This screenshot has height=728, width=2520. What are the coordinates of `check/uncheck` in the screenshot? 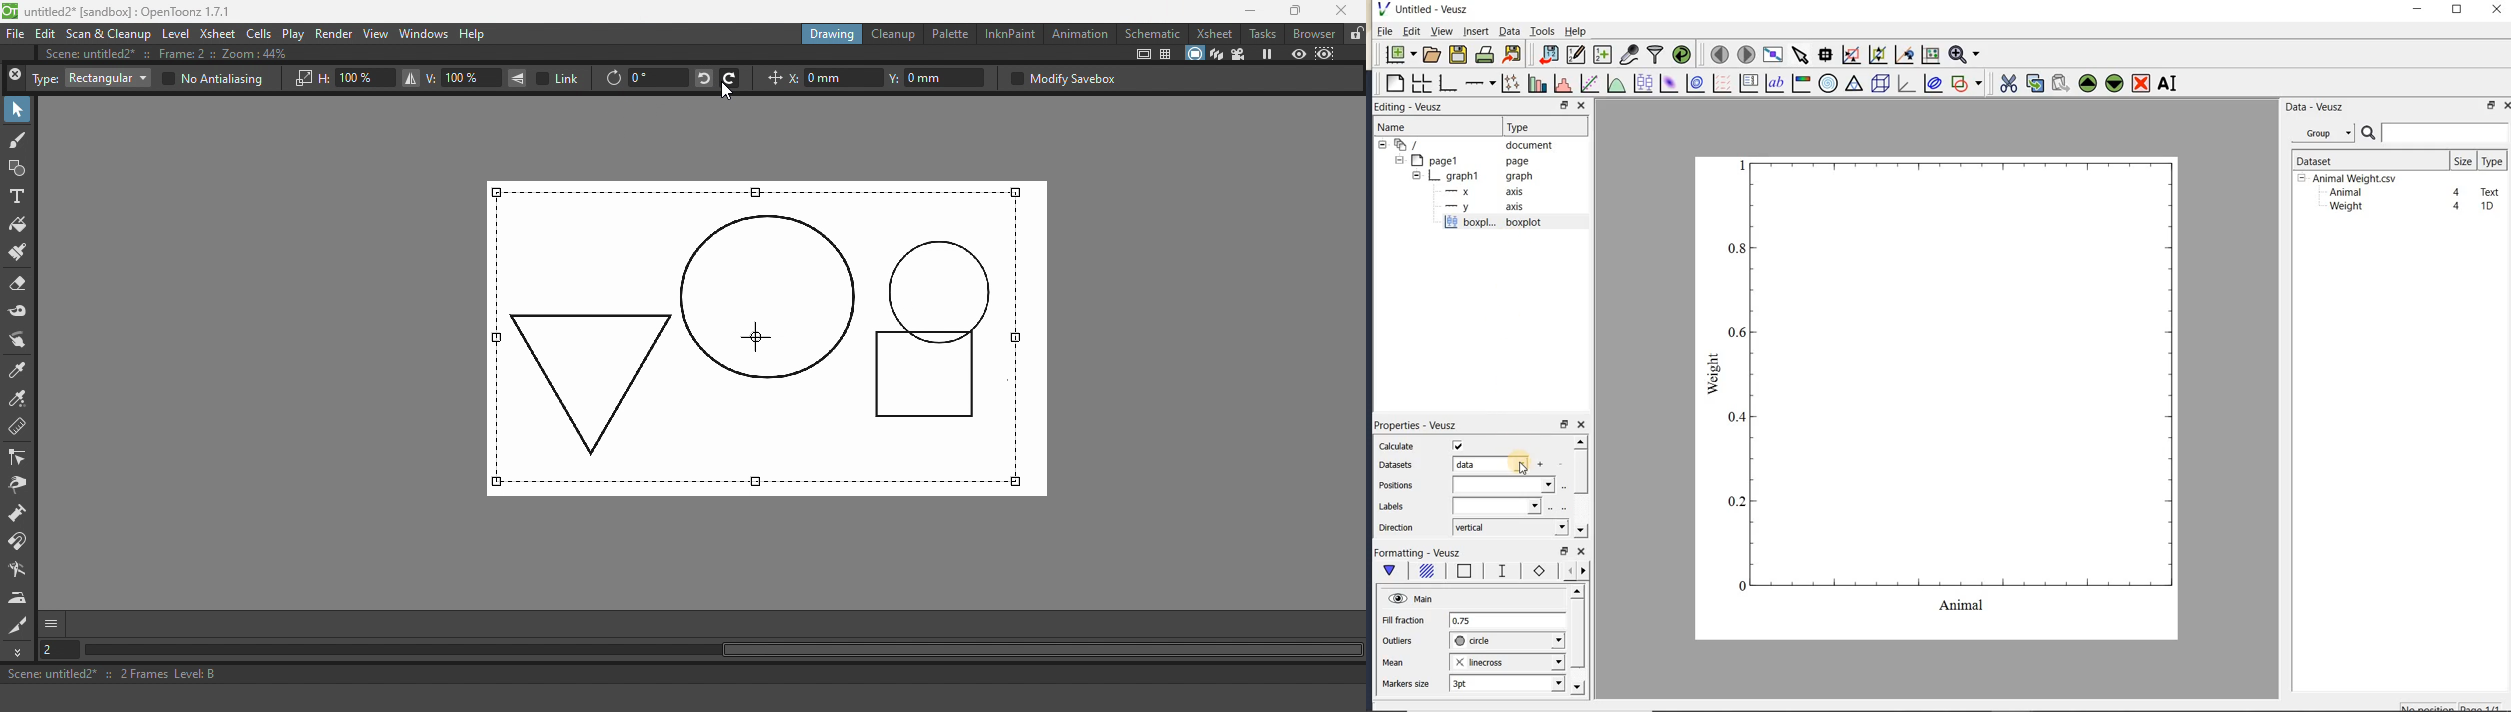 It's located at (1458, 445).